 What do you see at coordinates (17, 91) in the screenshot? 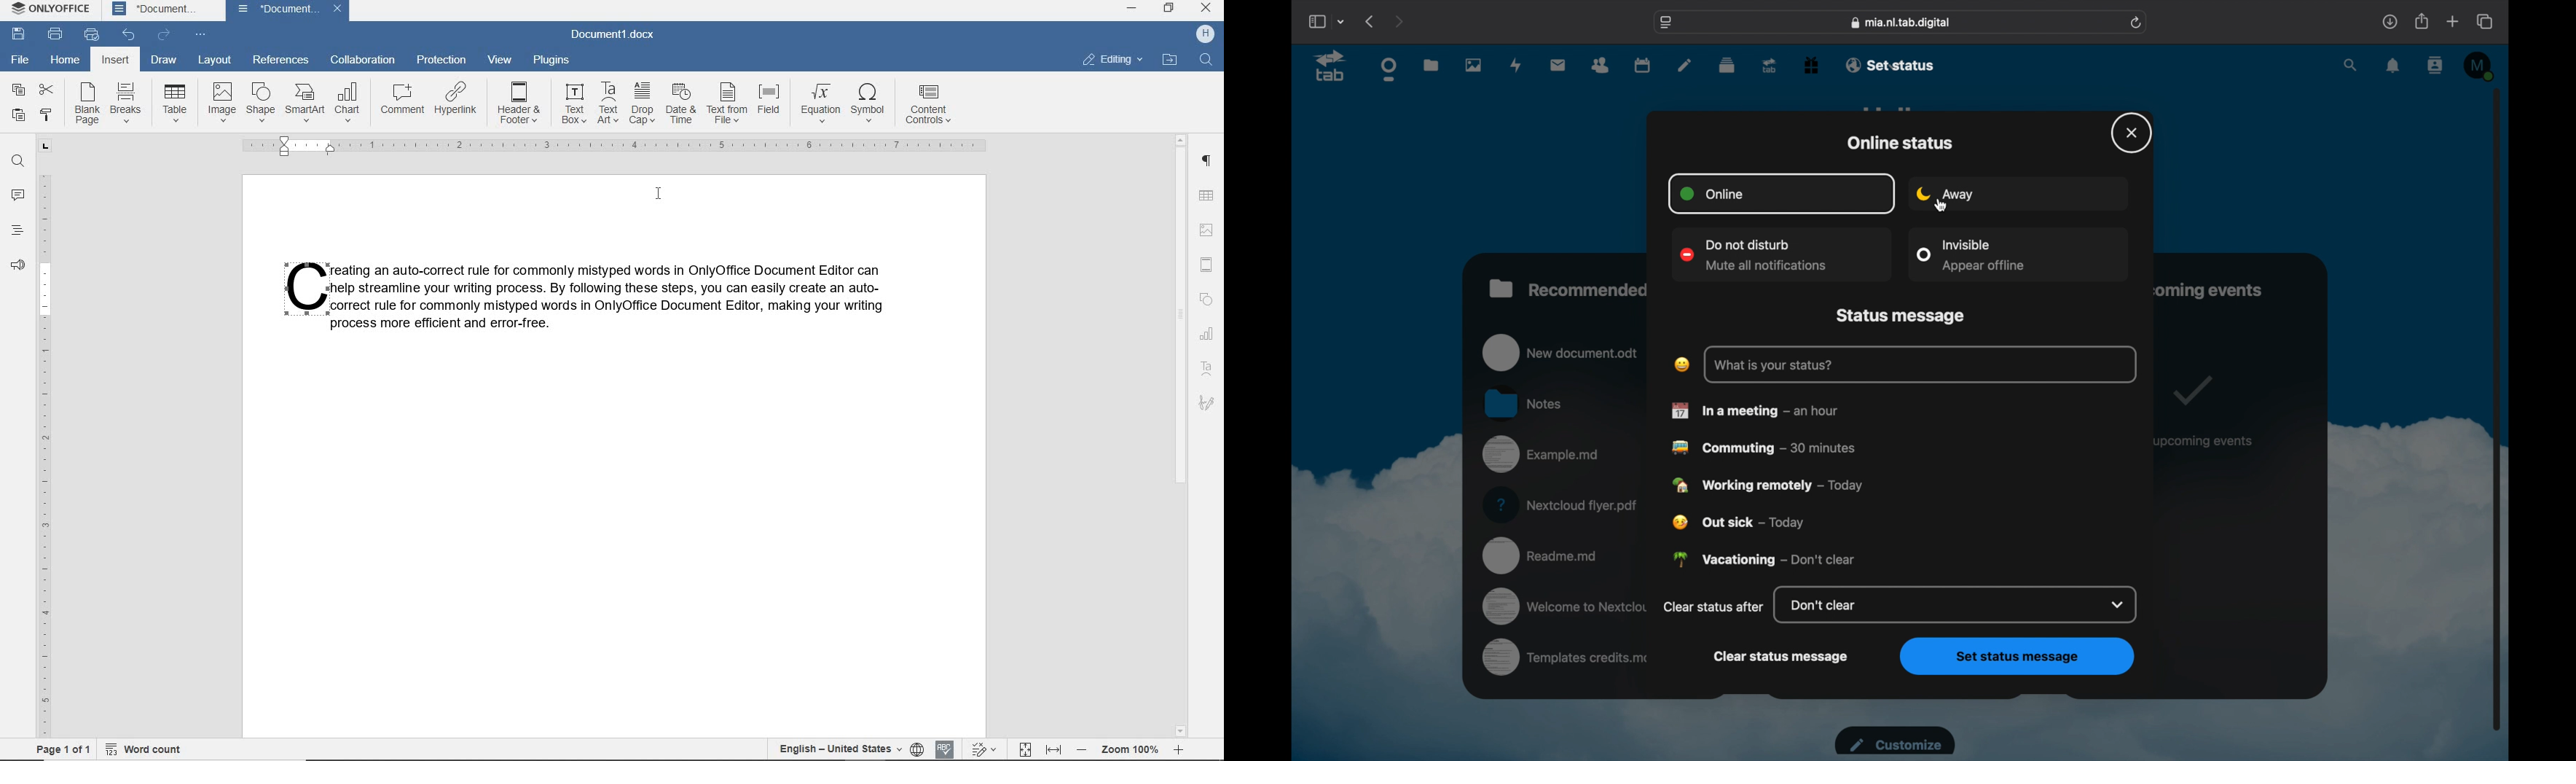
I see `copy` at bounding box center [17, 91].